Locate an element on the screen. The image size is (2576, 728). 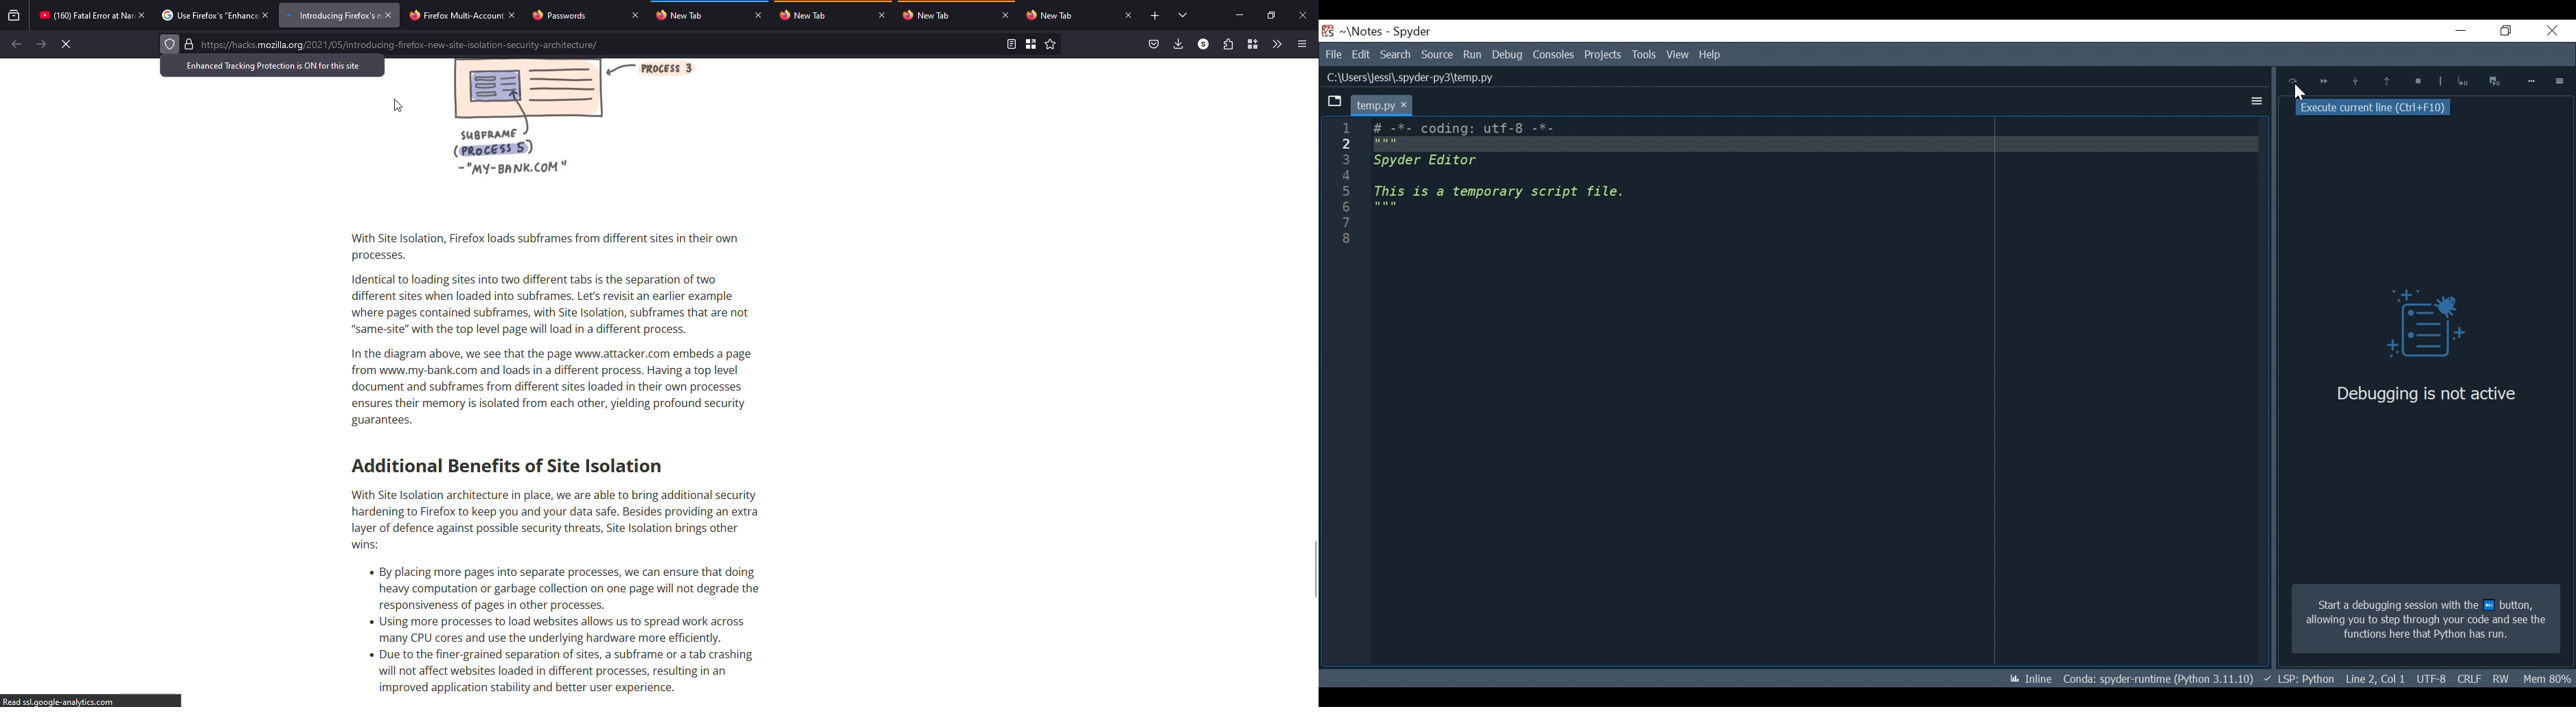
website description is located at coordinates (563, 417).